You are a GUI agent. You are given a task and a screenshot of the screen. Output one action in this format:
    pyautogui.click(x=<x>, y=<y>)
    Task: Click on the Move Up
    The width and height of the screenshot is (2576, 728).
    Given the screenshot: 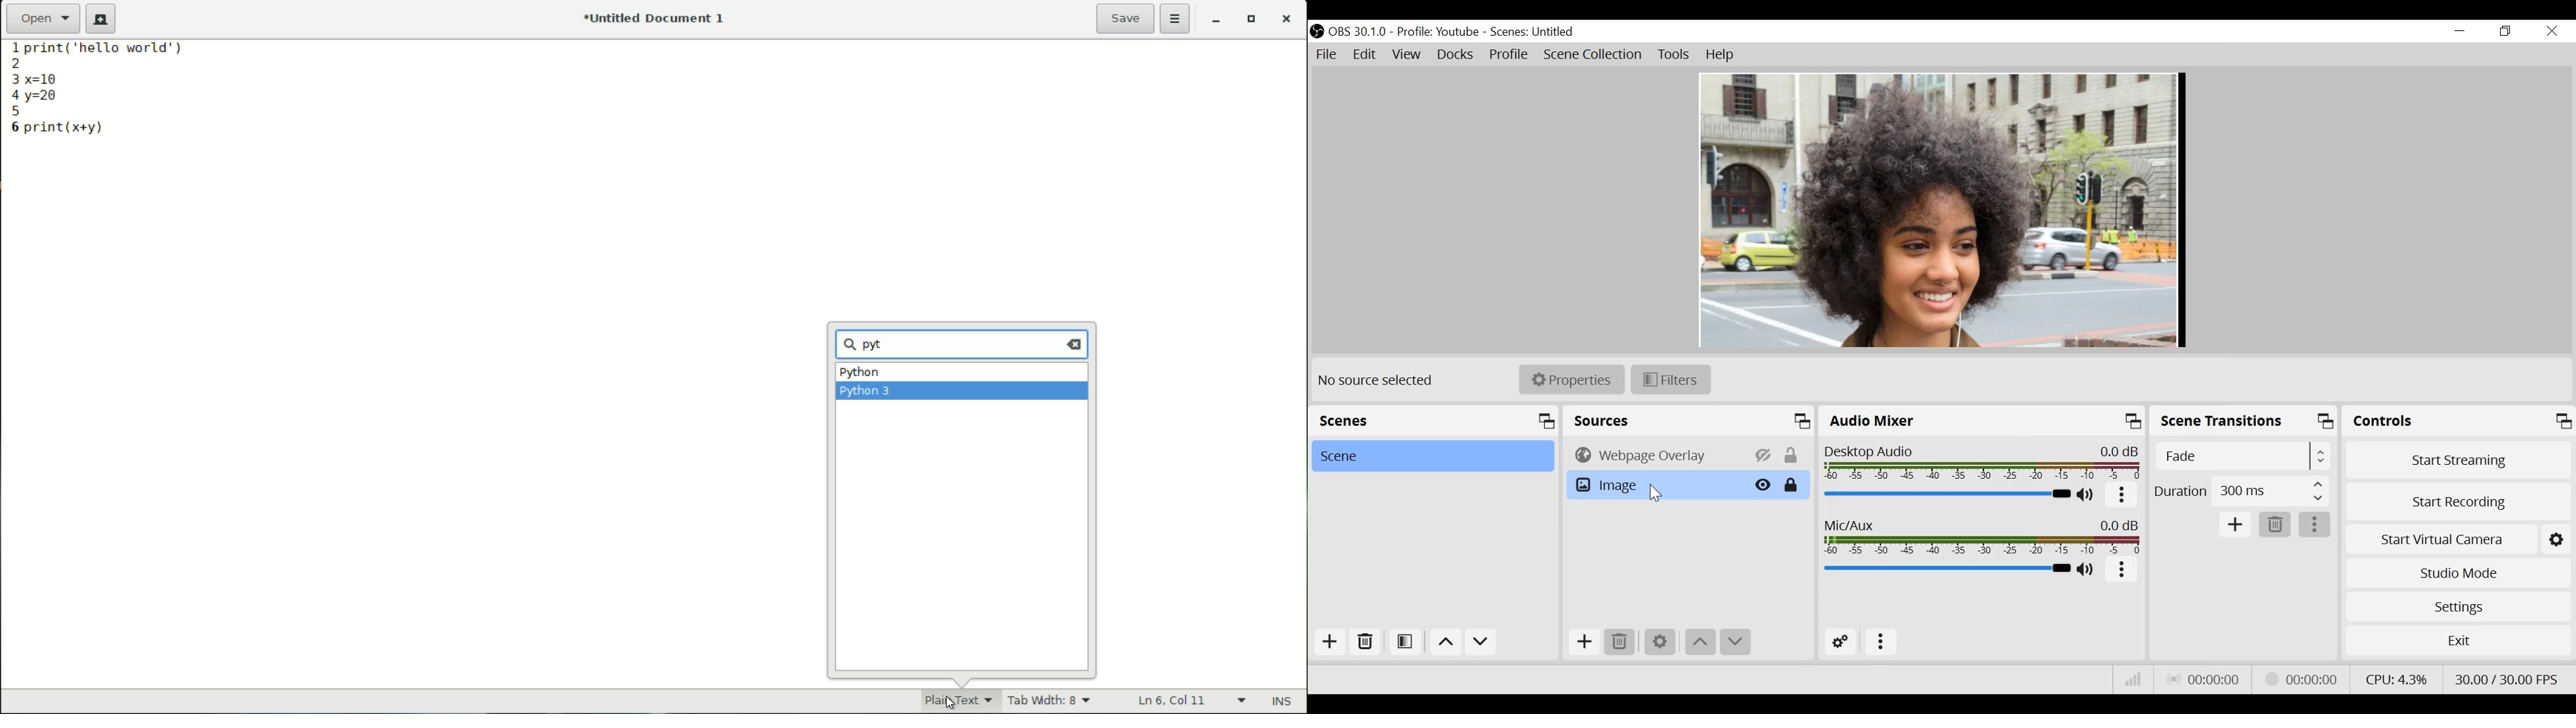 What is the action you would take?
    pyautogui.click(x=1702, y=643)
    